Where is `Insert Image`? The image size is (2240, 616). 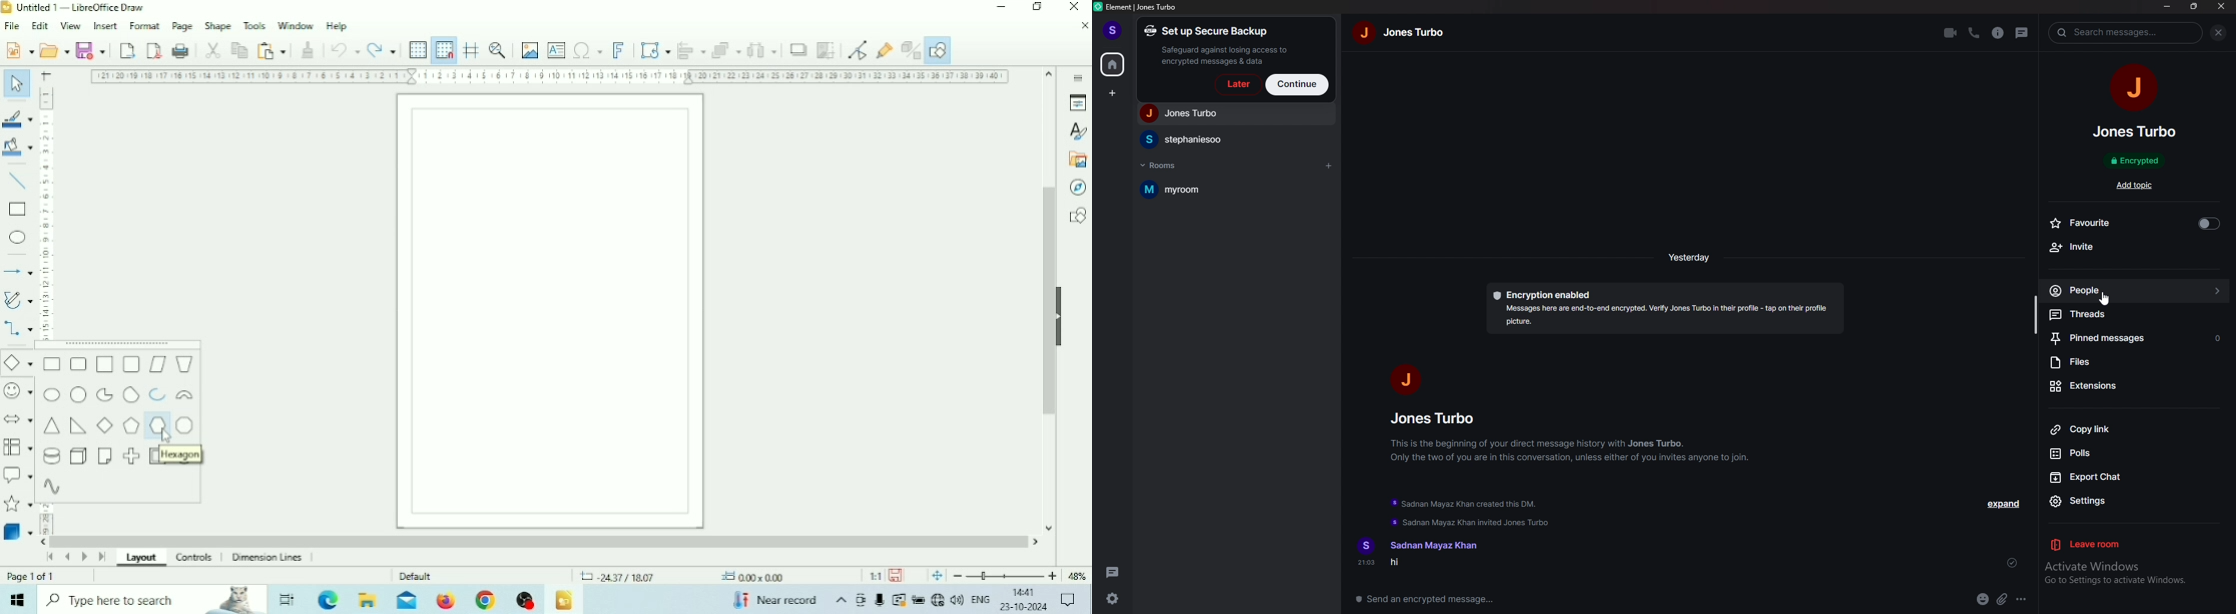
Insert Image is located at coordinates (530, 50).